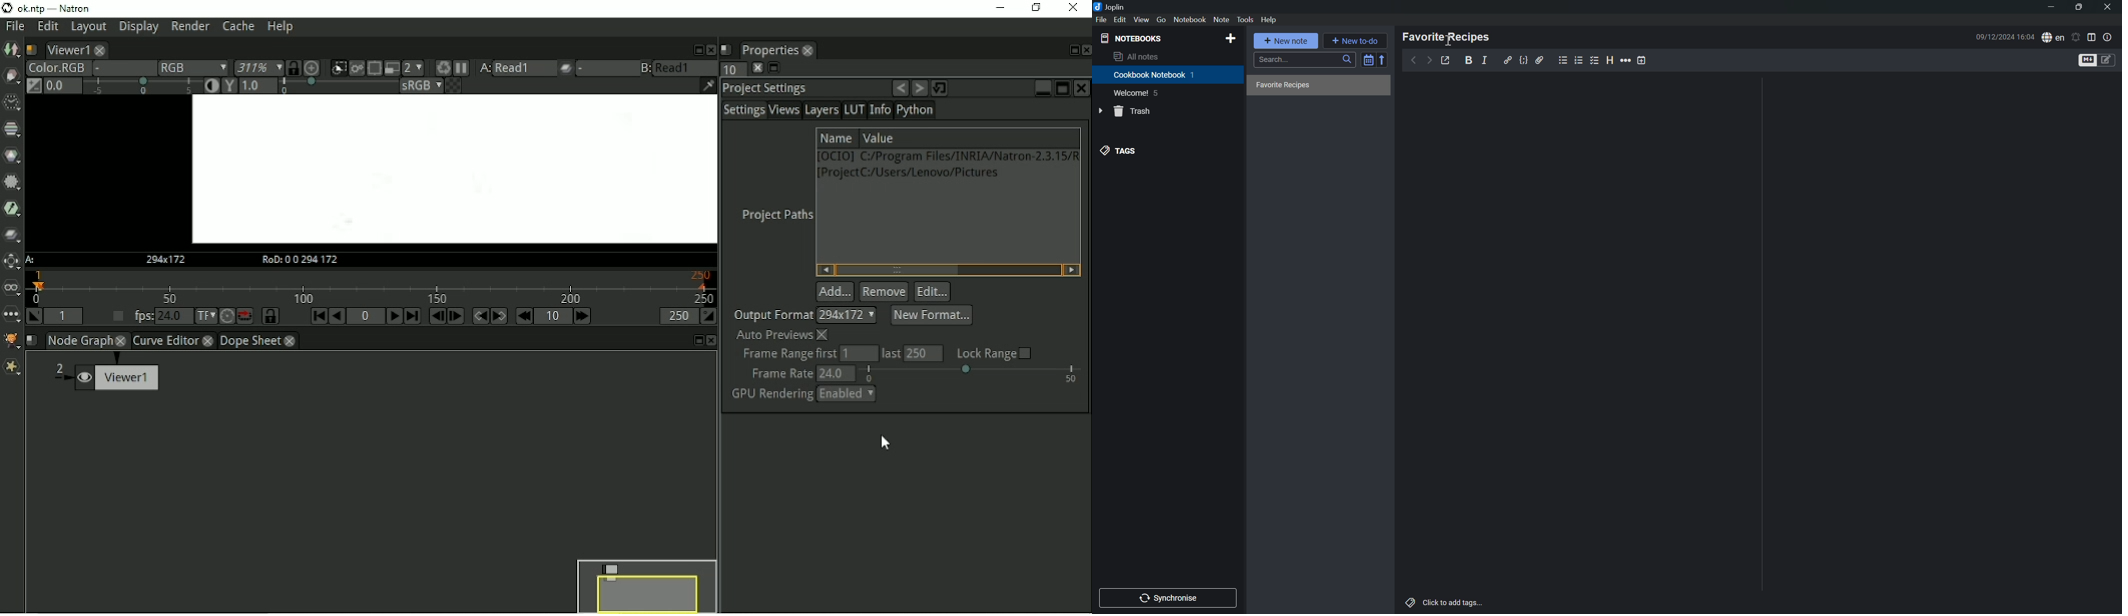  What do you see at coordinates (1154, 75) in the screenshot?
I see `Cookbook Notebook 1` at bounding box center [1154, 75].